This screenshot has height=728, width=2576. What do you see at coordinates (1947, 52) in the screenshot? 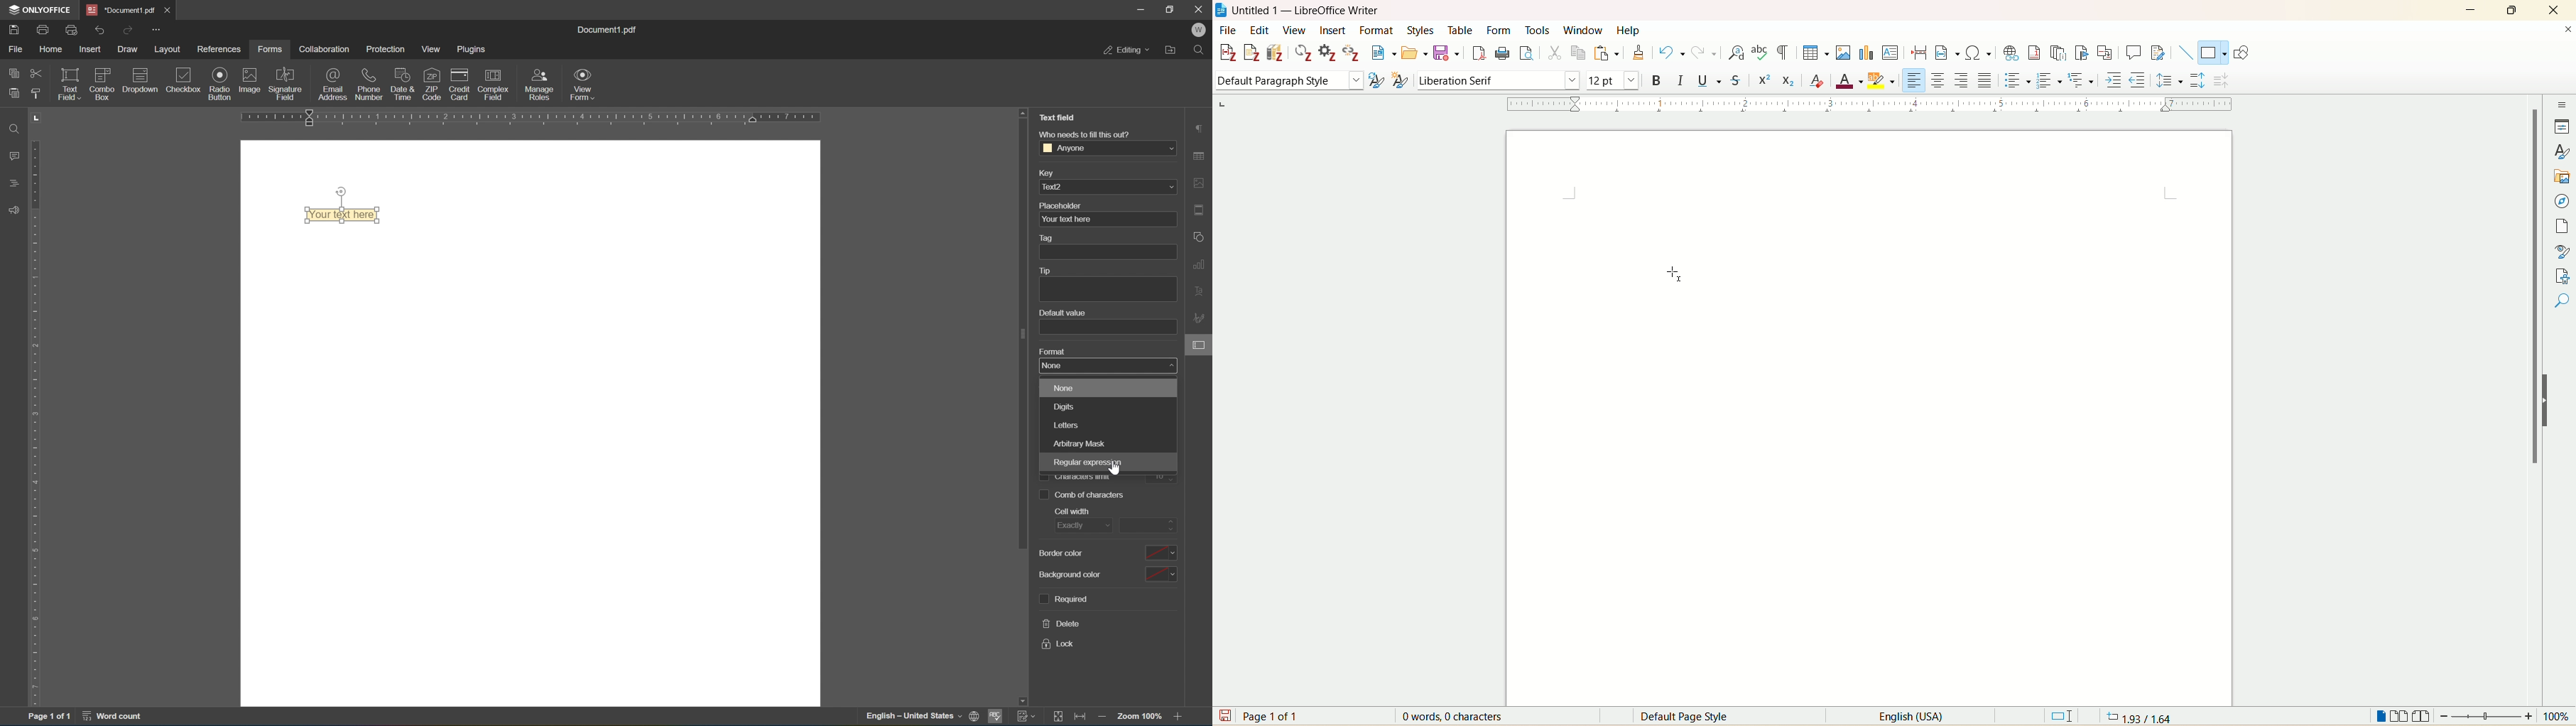
I see `insert field ` at bounding box center [1947, 52].